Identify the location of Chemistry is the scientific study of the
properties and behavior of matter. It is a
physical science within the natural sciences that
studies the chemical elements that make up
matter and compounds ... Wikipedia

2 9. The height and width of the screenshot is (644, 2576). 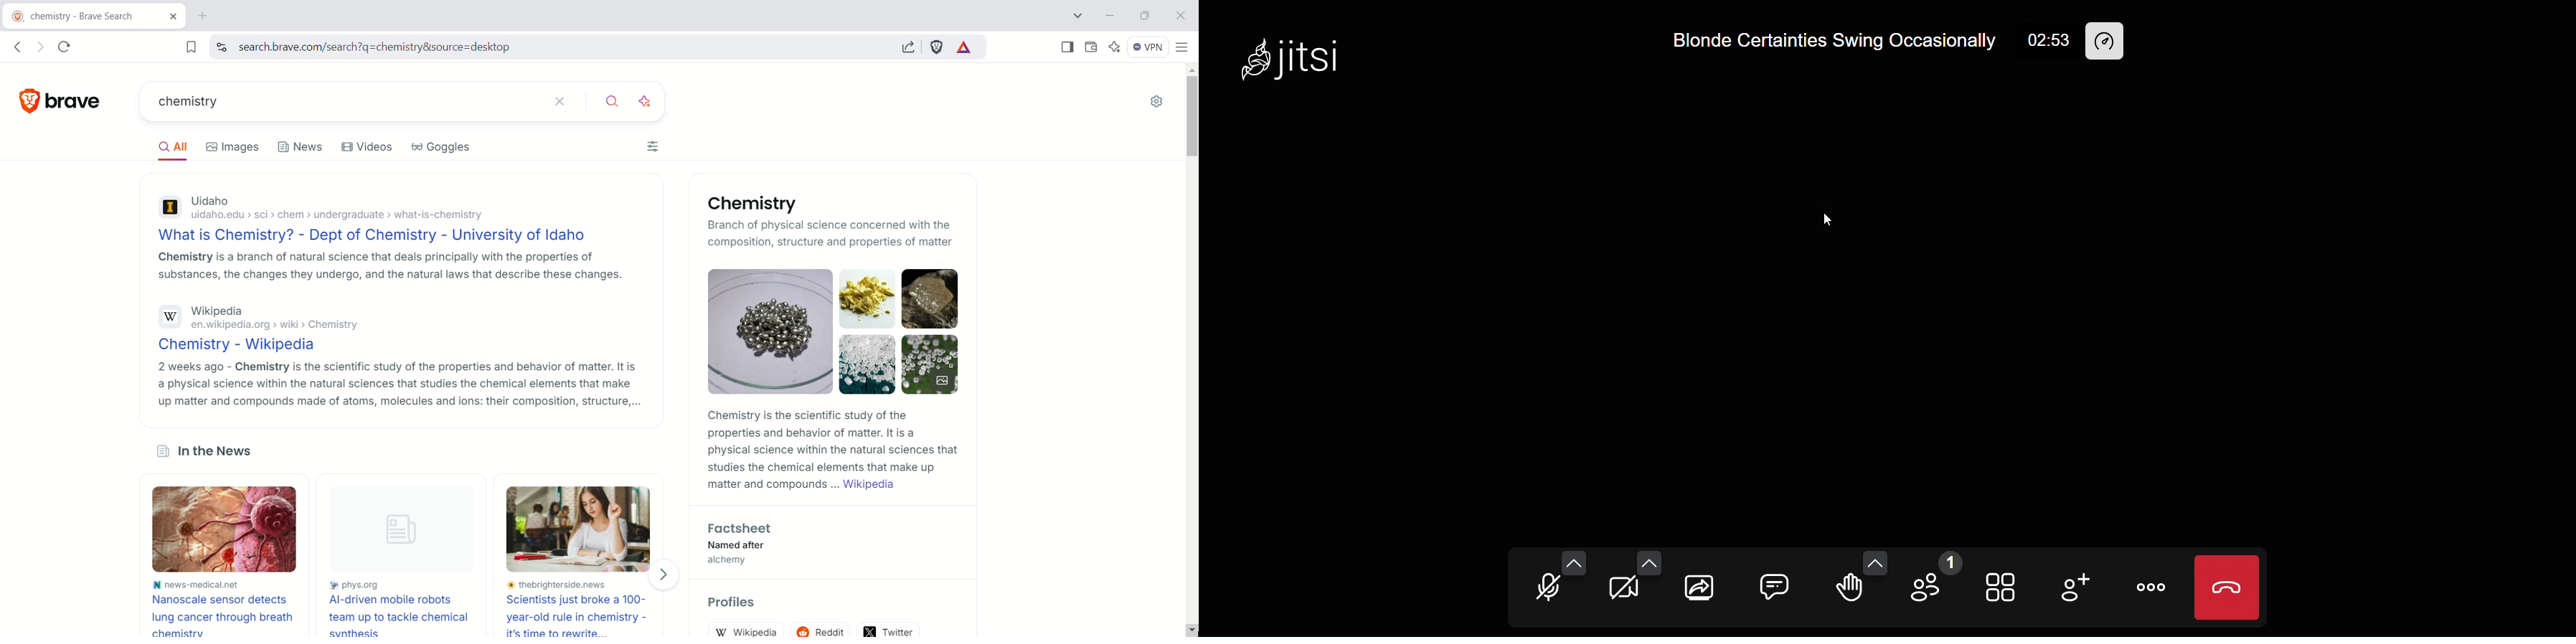
(831, 453).